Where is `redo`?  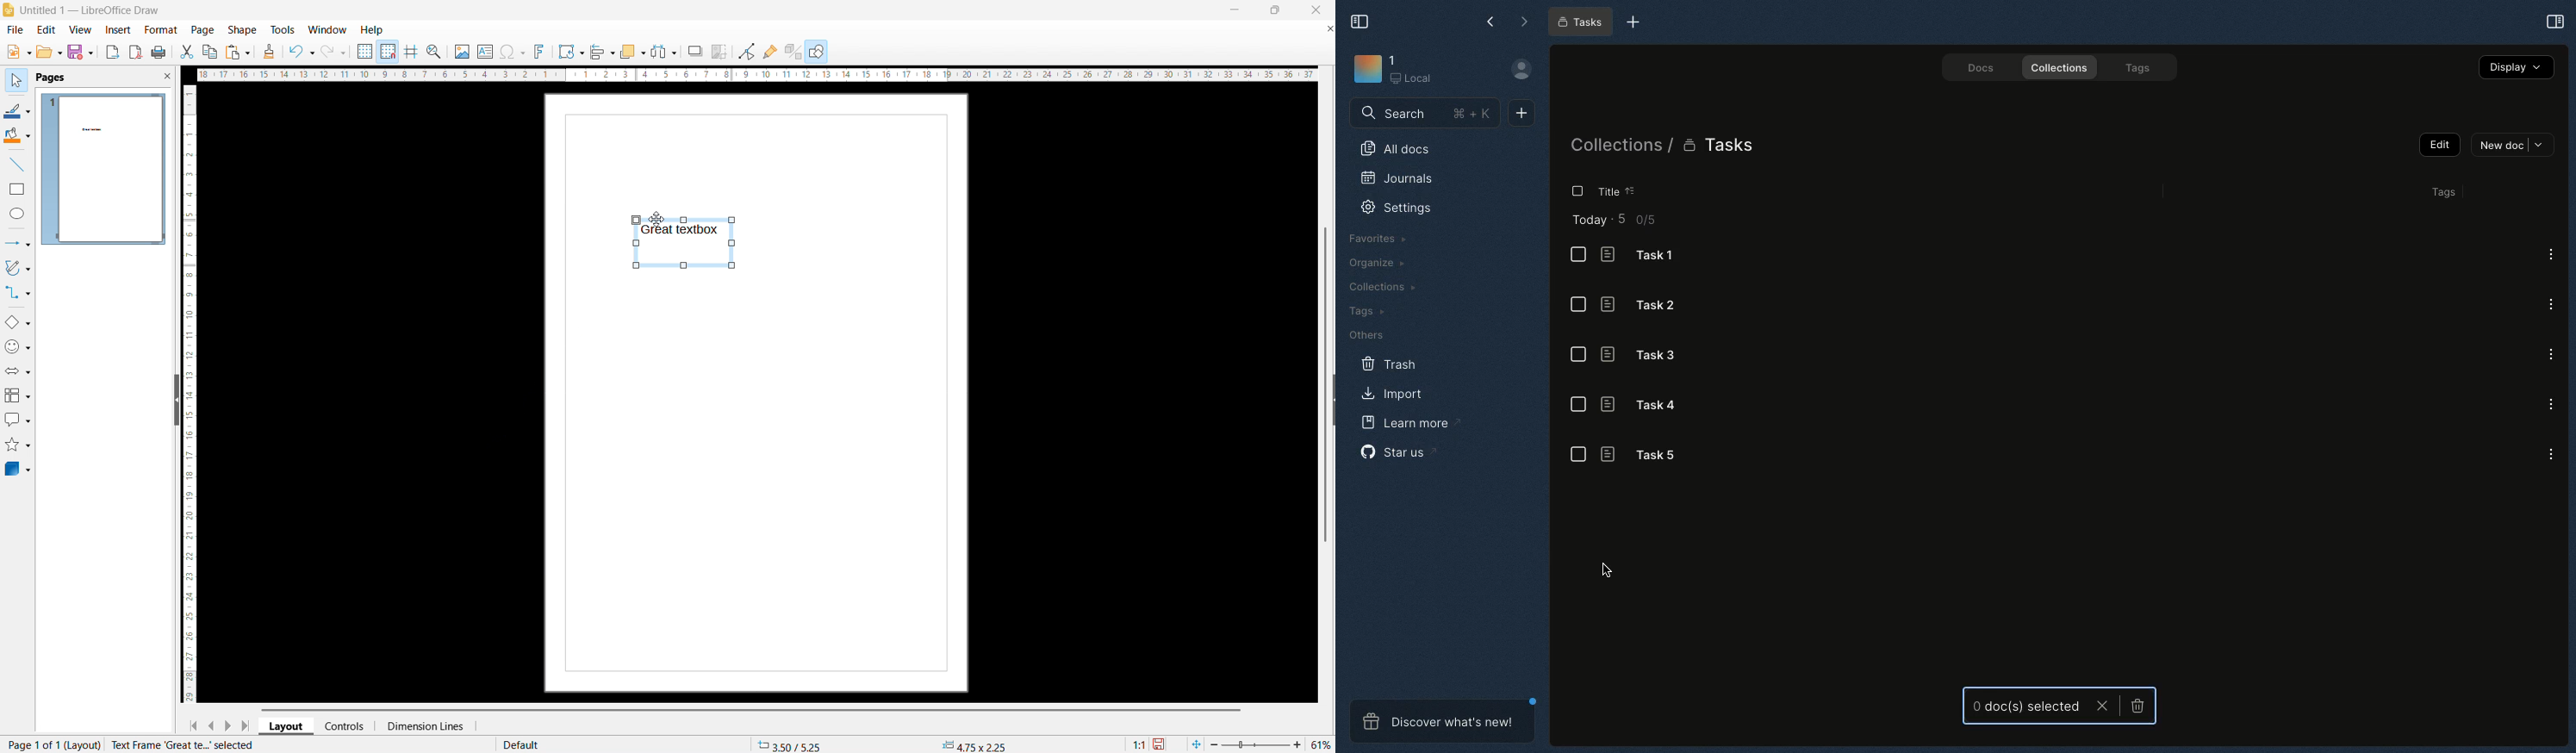
redo is located at coordinates (334, 51).